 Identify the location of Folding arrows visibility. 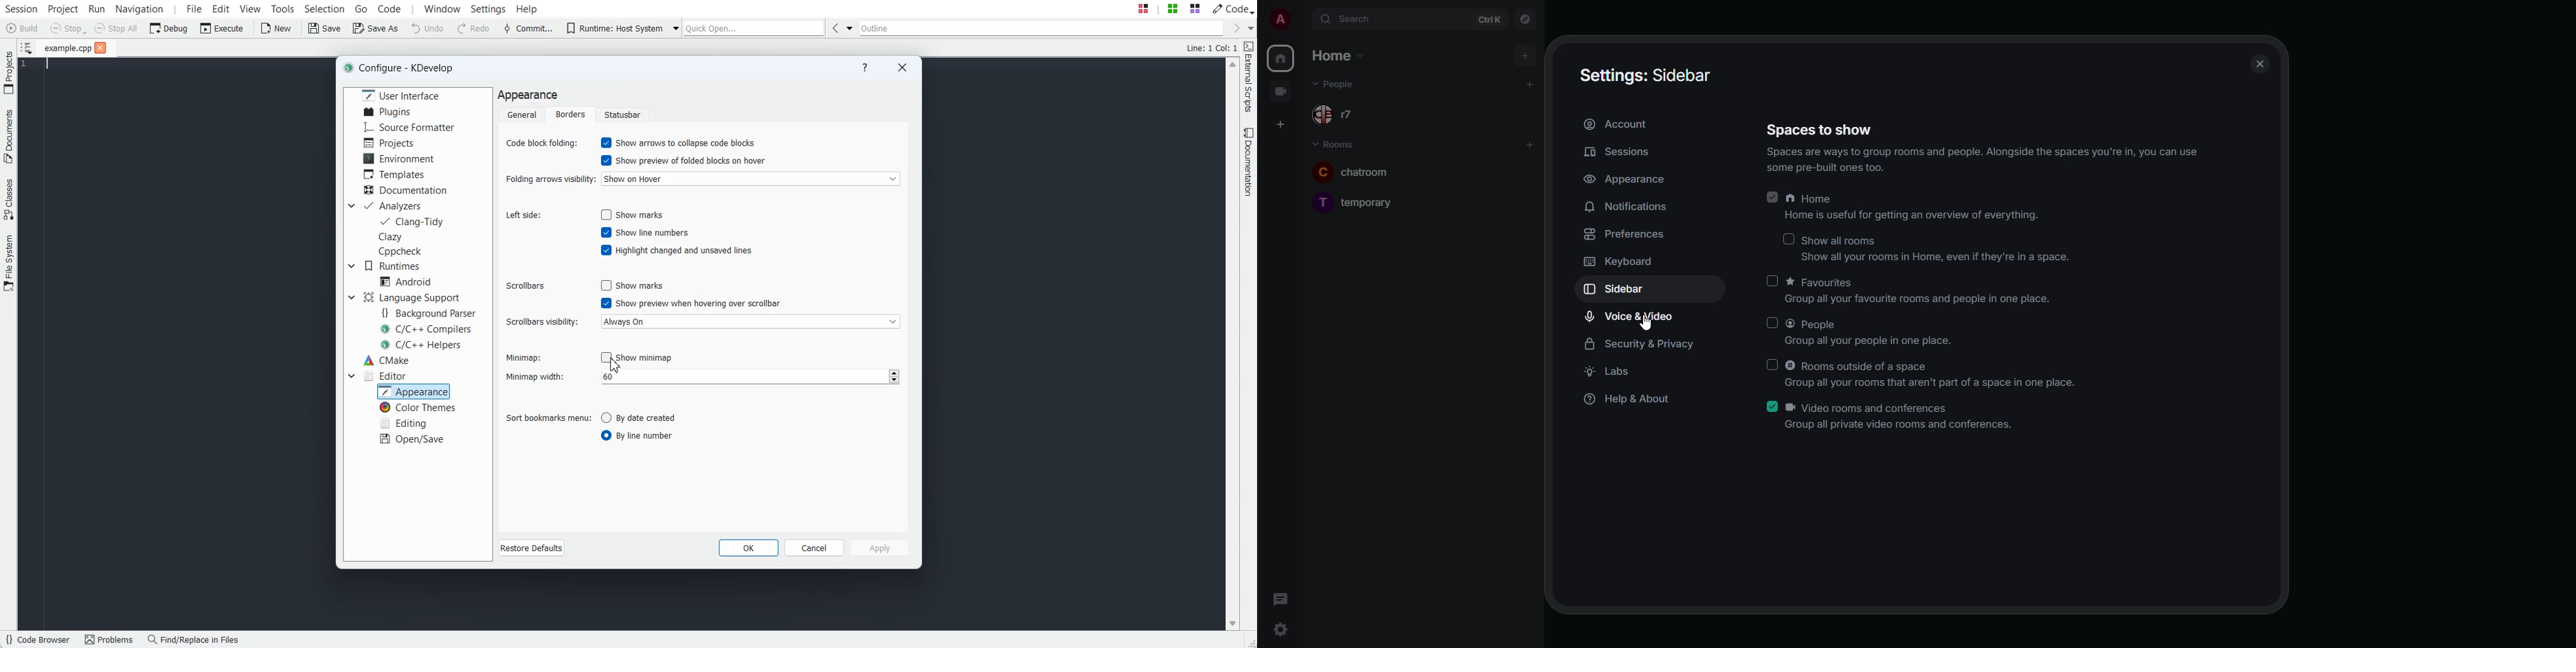
(548, 181).